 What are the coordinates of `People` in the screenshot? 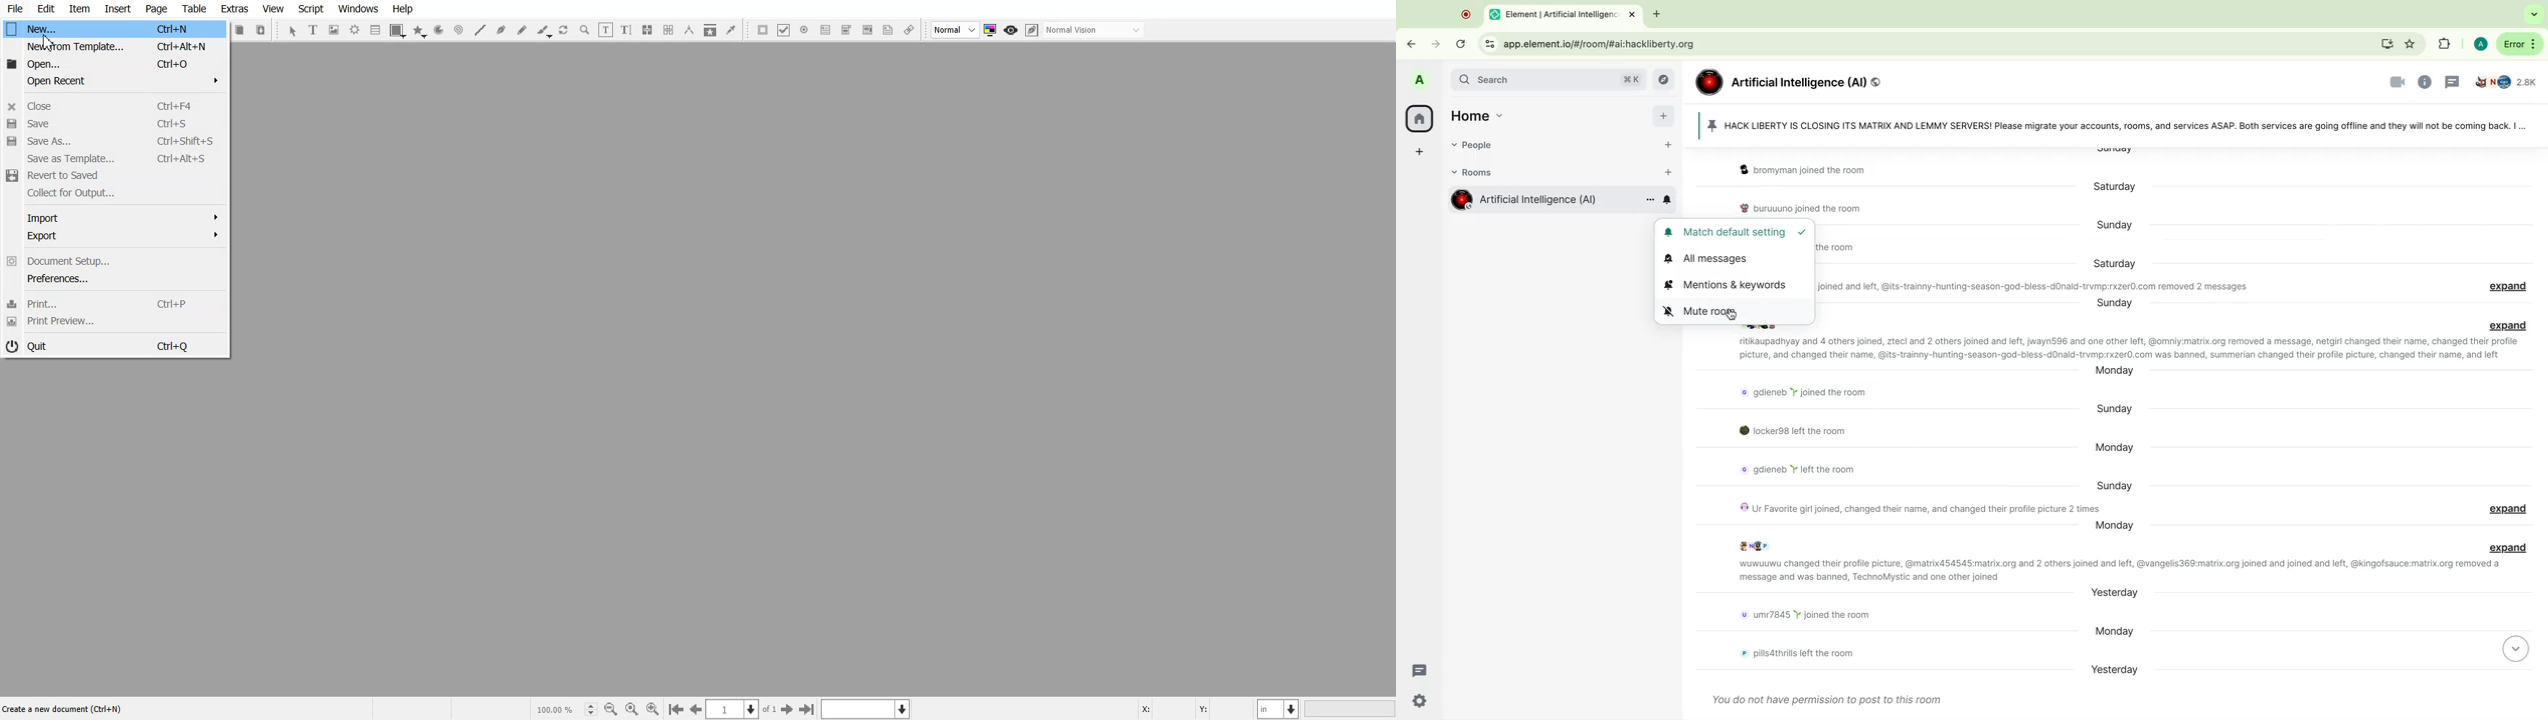 It's located at (2509, 84).